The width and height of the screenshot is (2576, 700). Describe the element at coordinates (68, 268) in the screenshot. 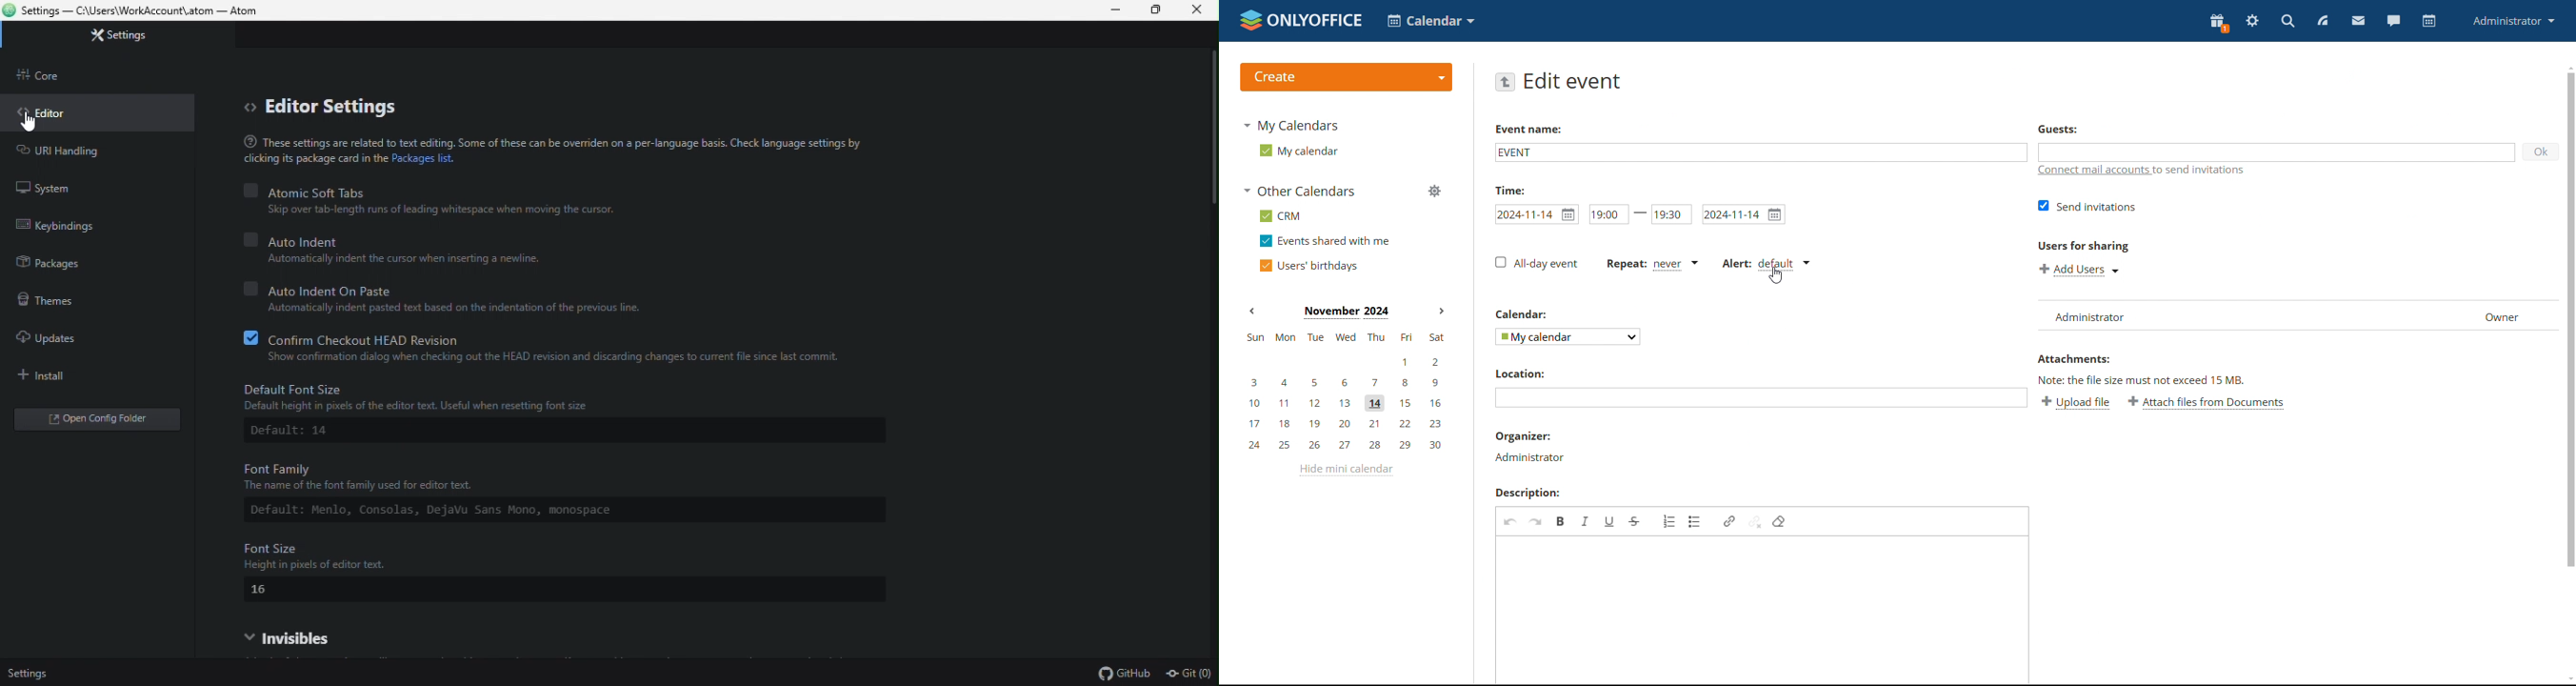

I see `Package` at that location.